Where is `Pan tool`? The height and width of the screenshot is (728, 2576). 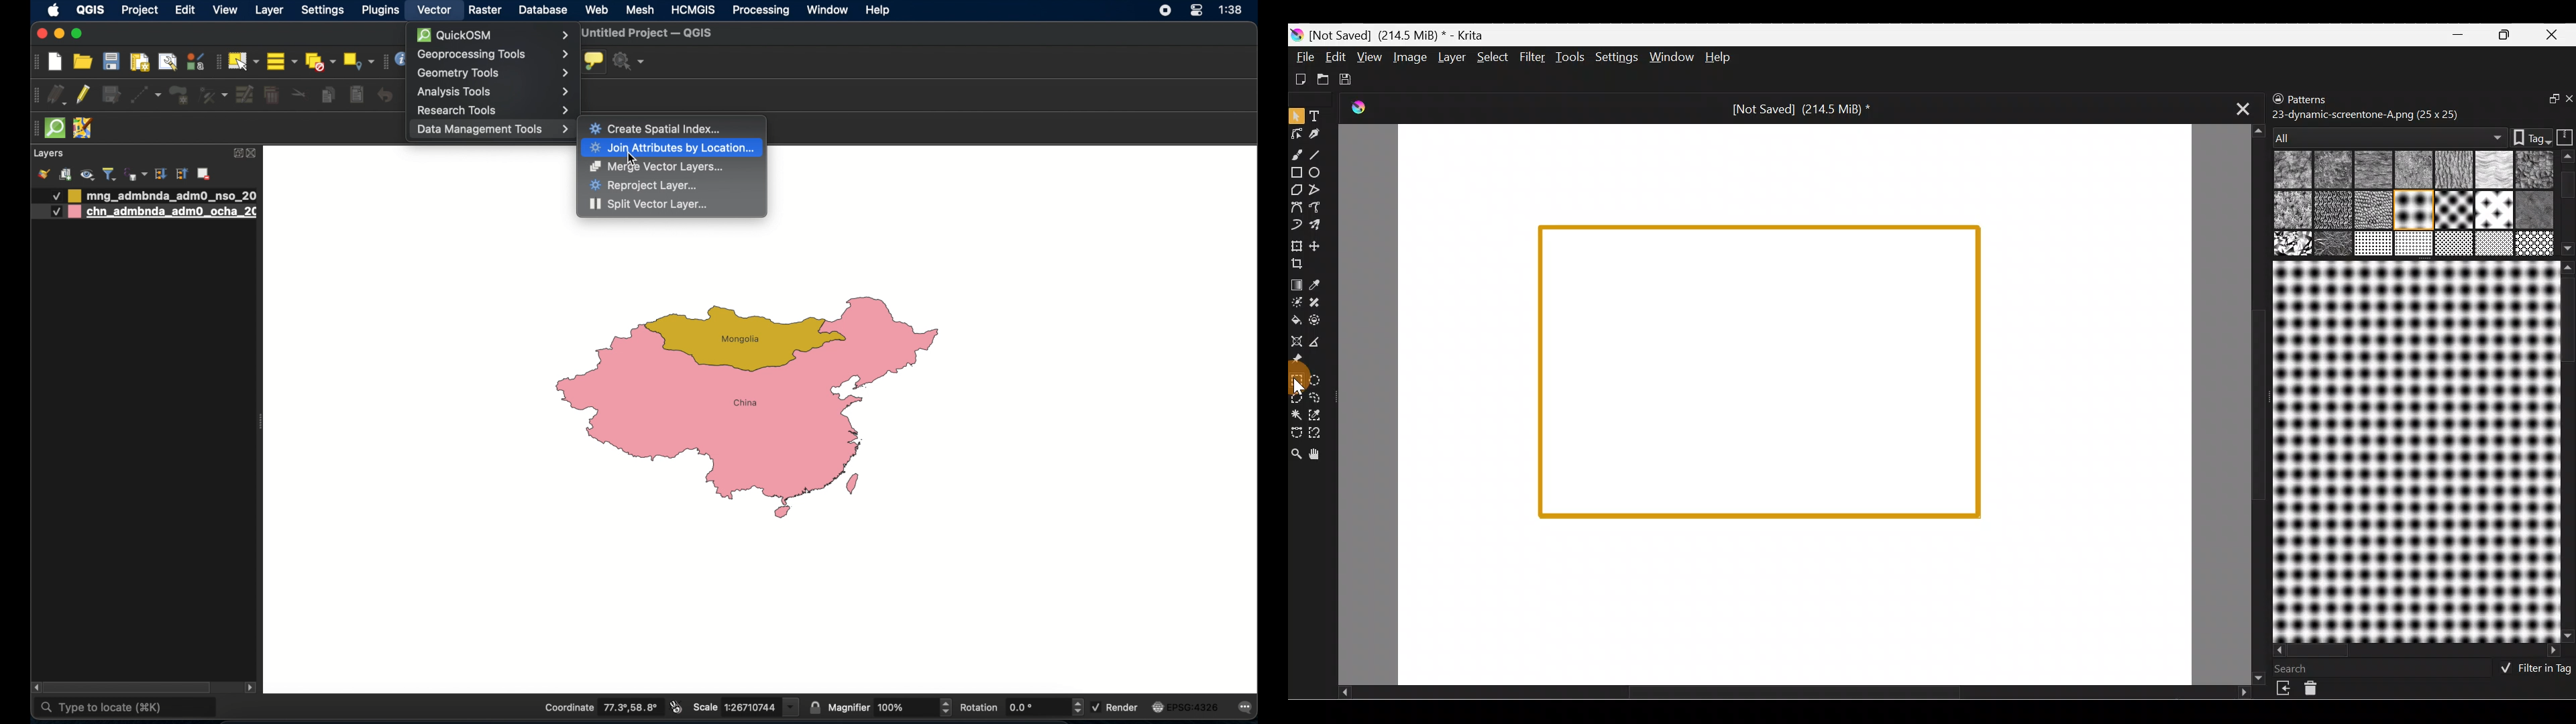
Pan tool is located at coordinates (1321, 455).